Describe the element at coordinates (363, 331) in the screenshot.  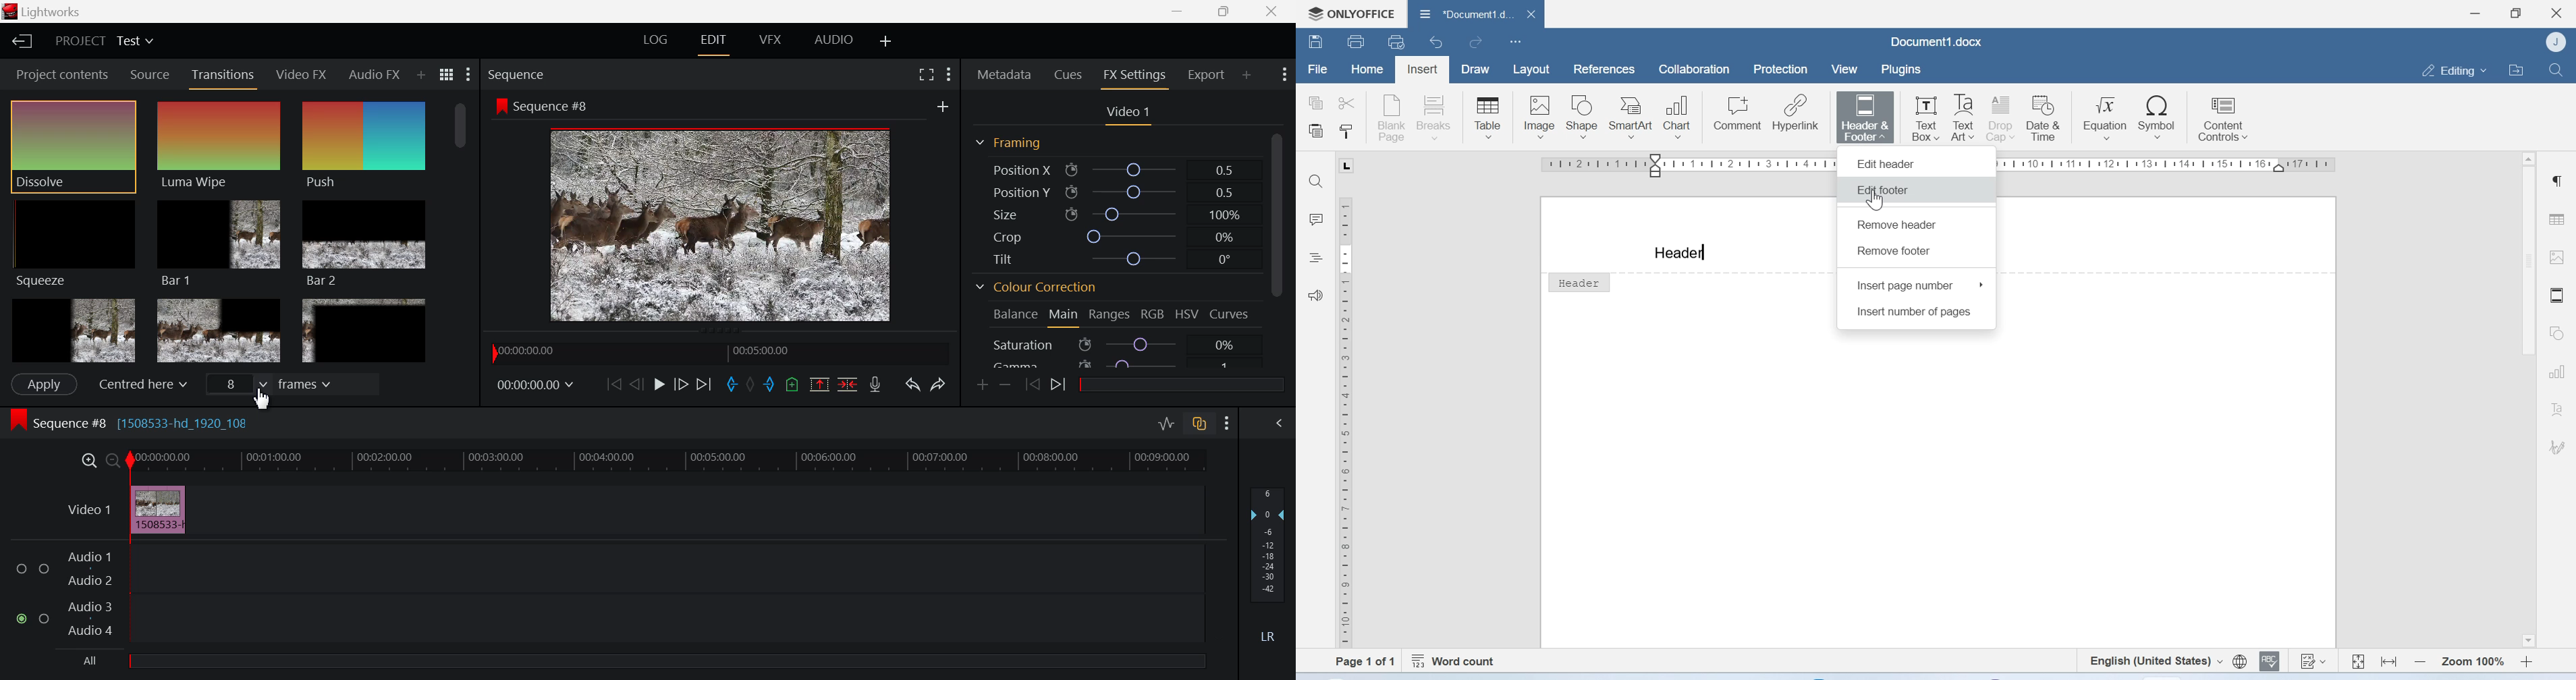
I see `Box 3` at that location.